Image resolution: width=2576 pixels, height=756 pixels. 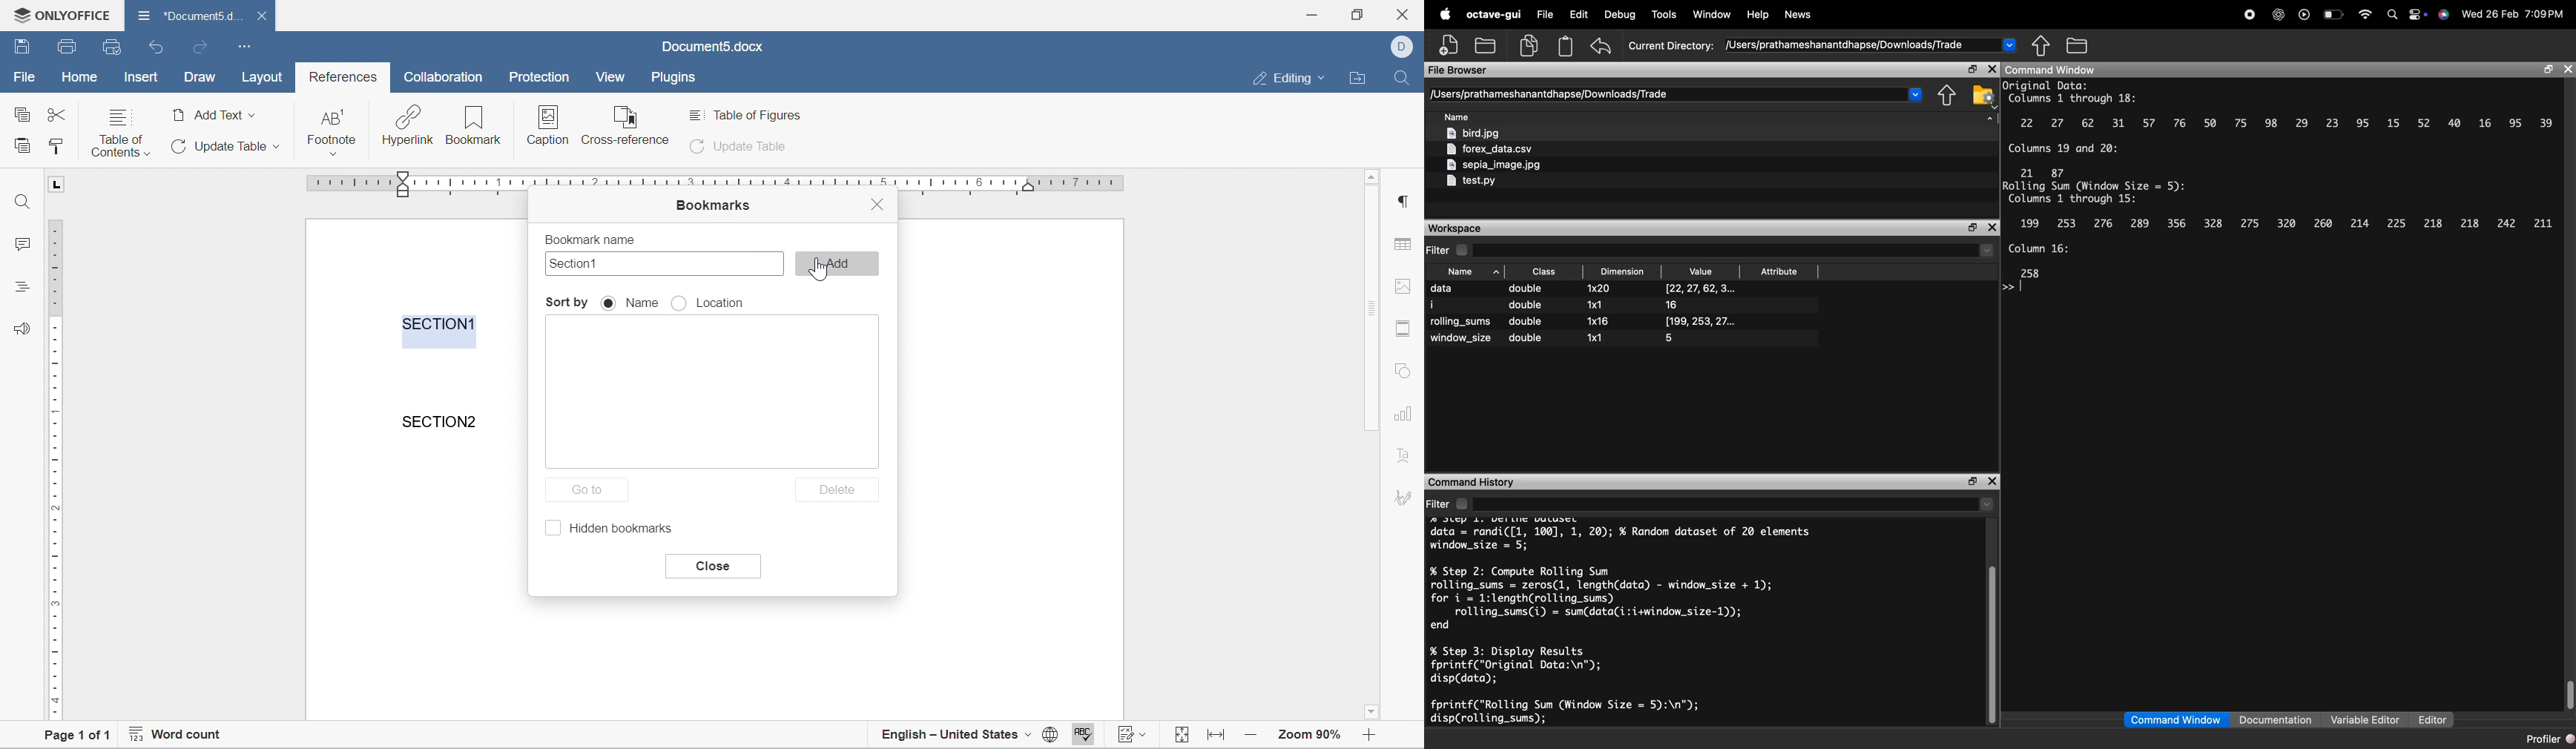 I want to click on zoom 90%, so click(x=1309, y=733).